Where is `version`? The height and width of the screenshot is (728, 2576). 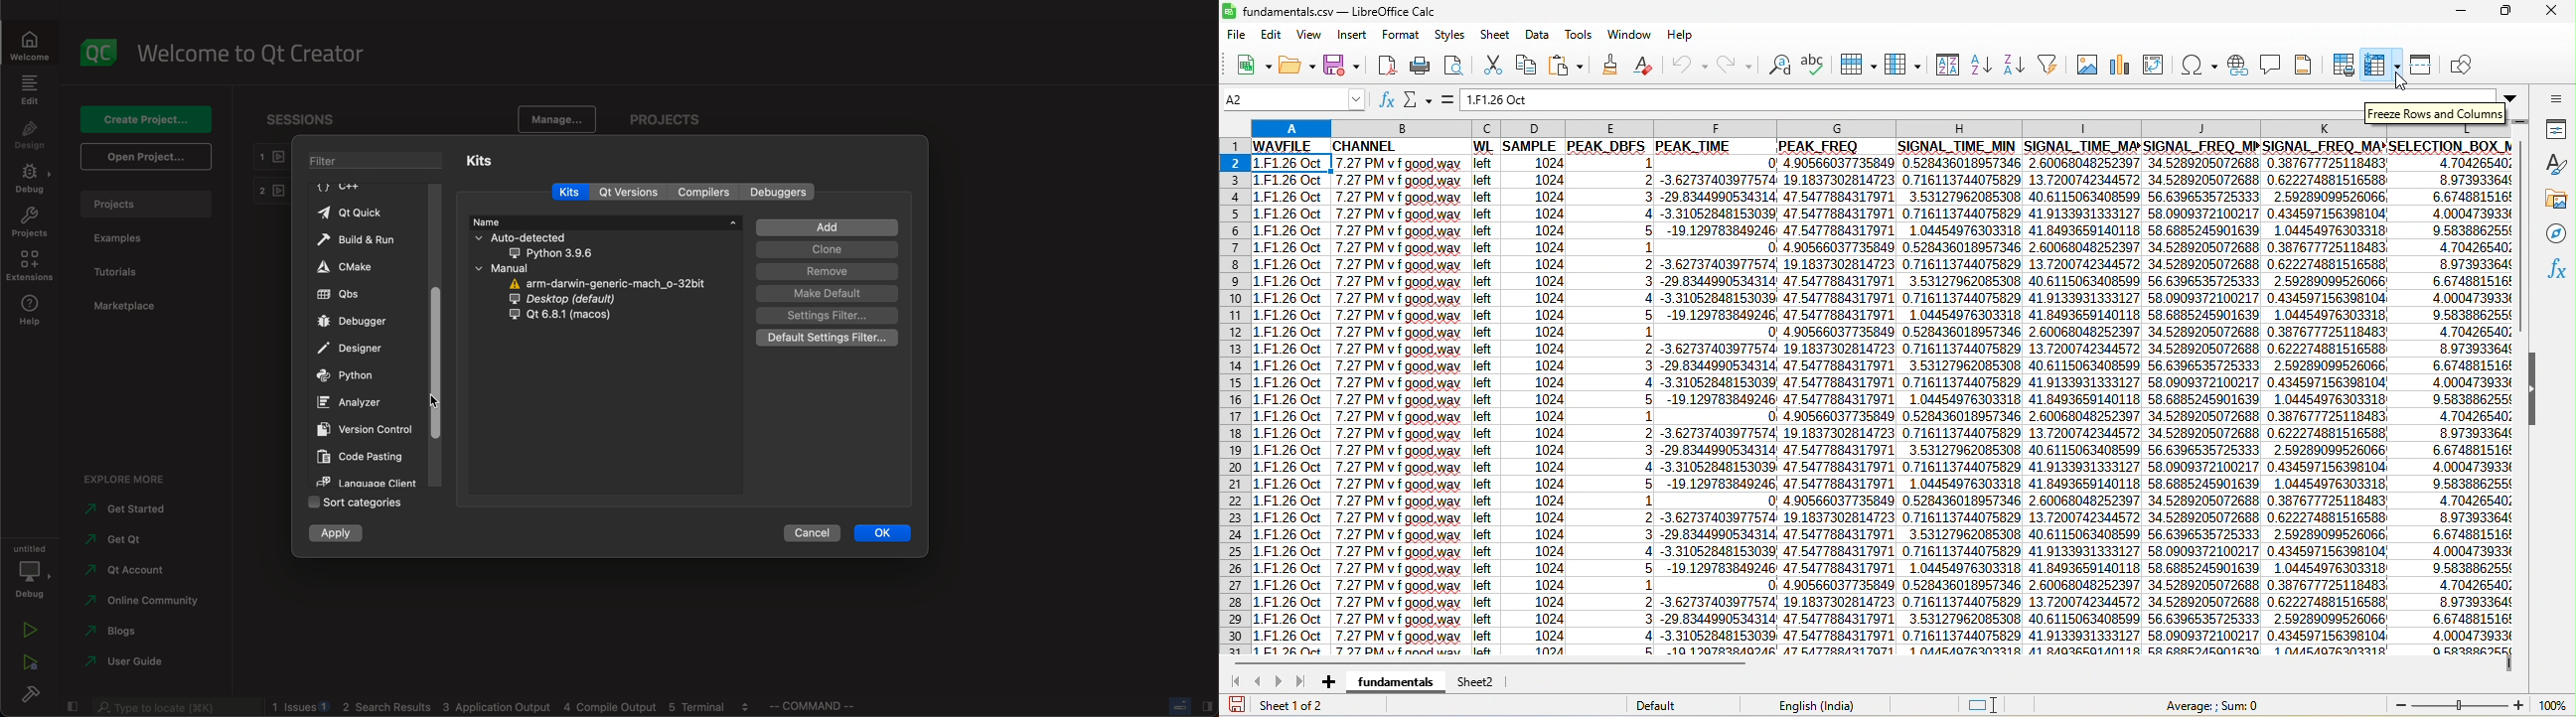
version is located at coordinates (628, 192).